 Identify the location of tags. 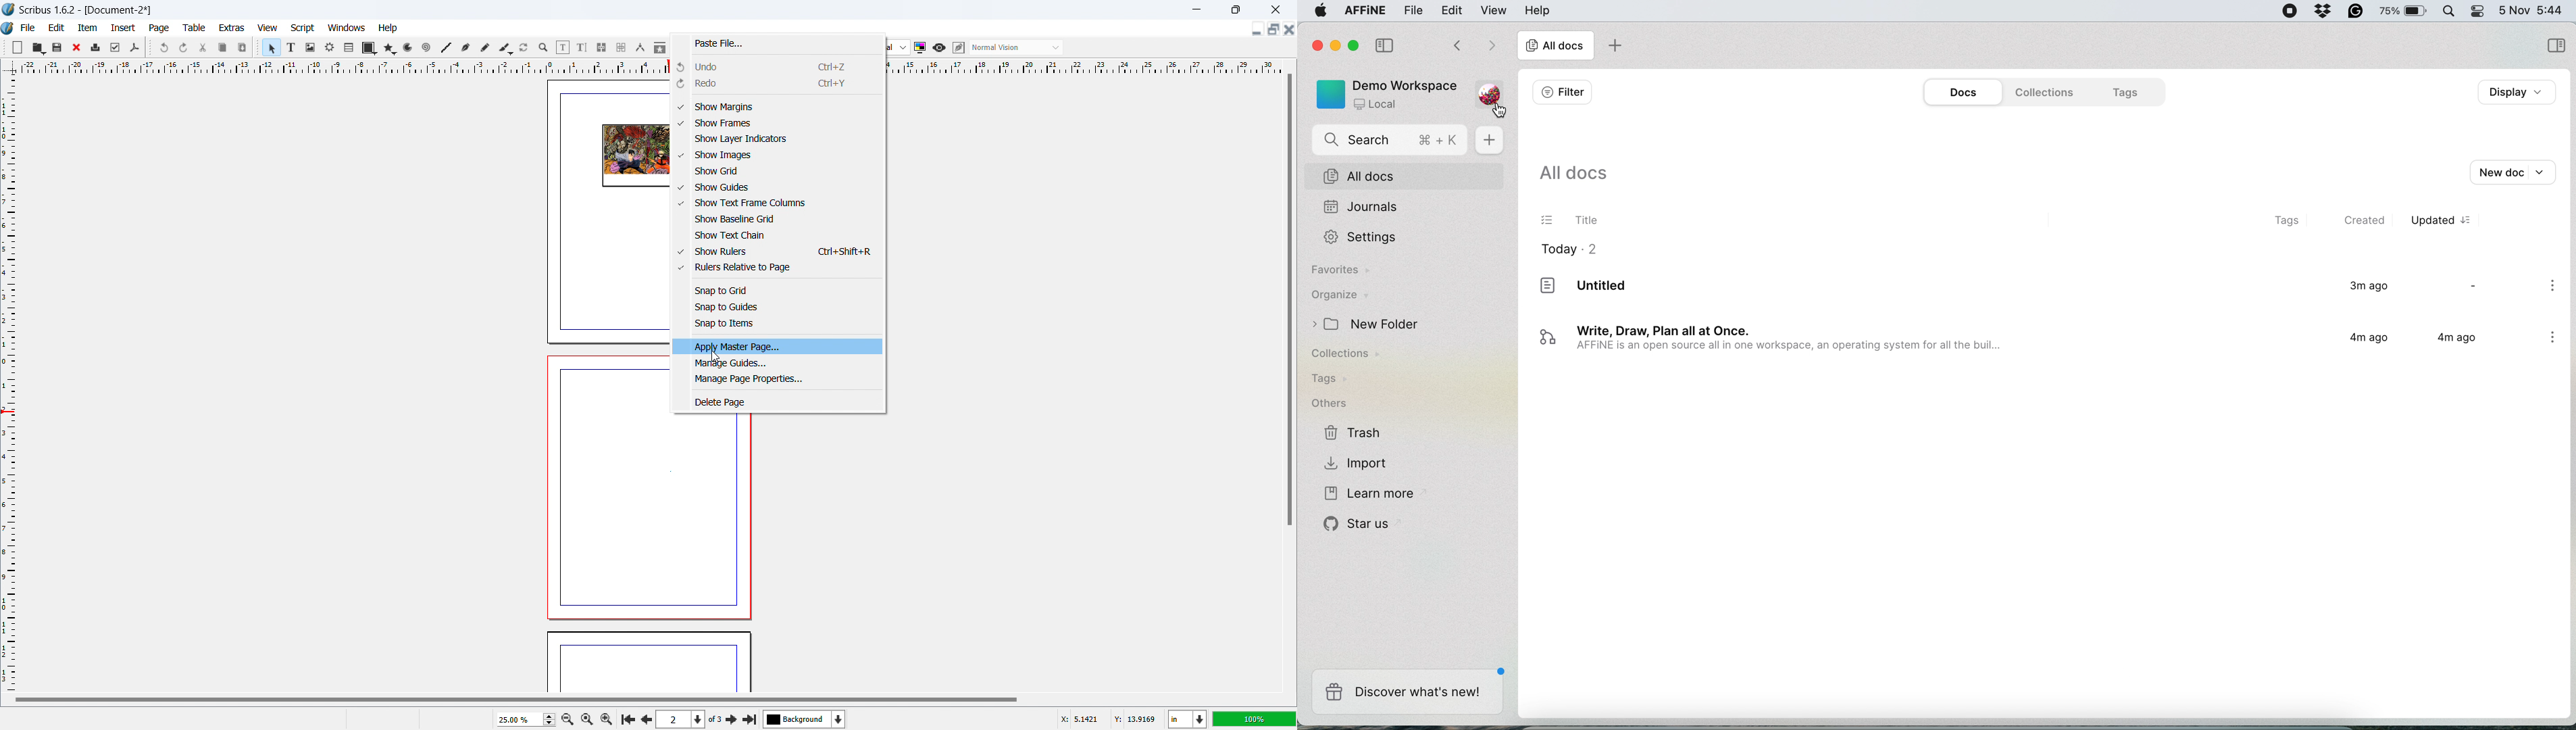
(2280, 222).